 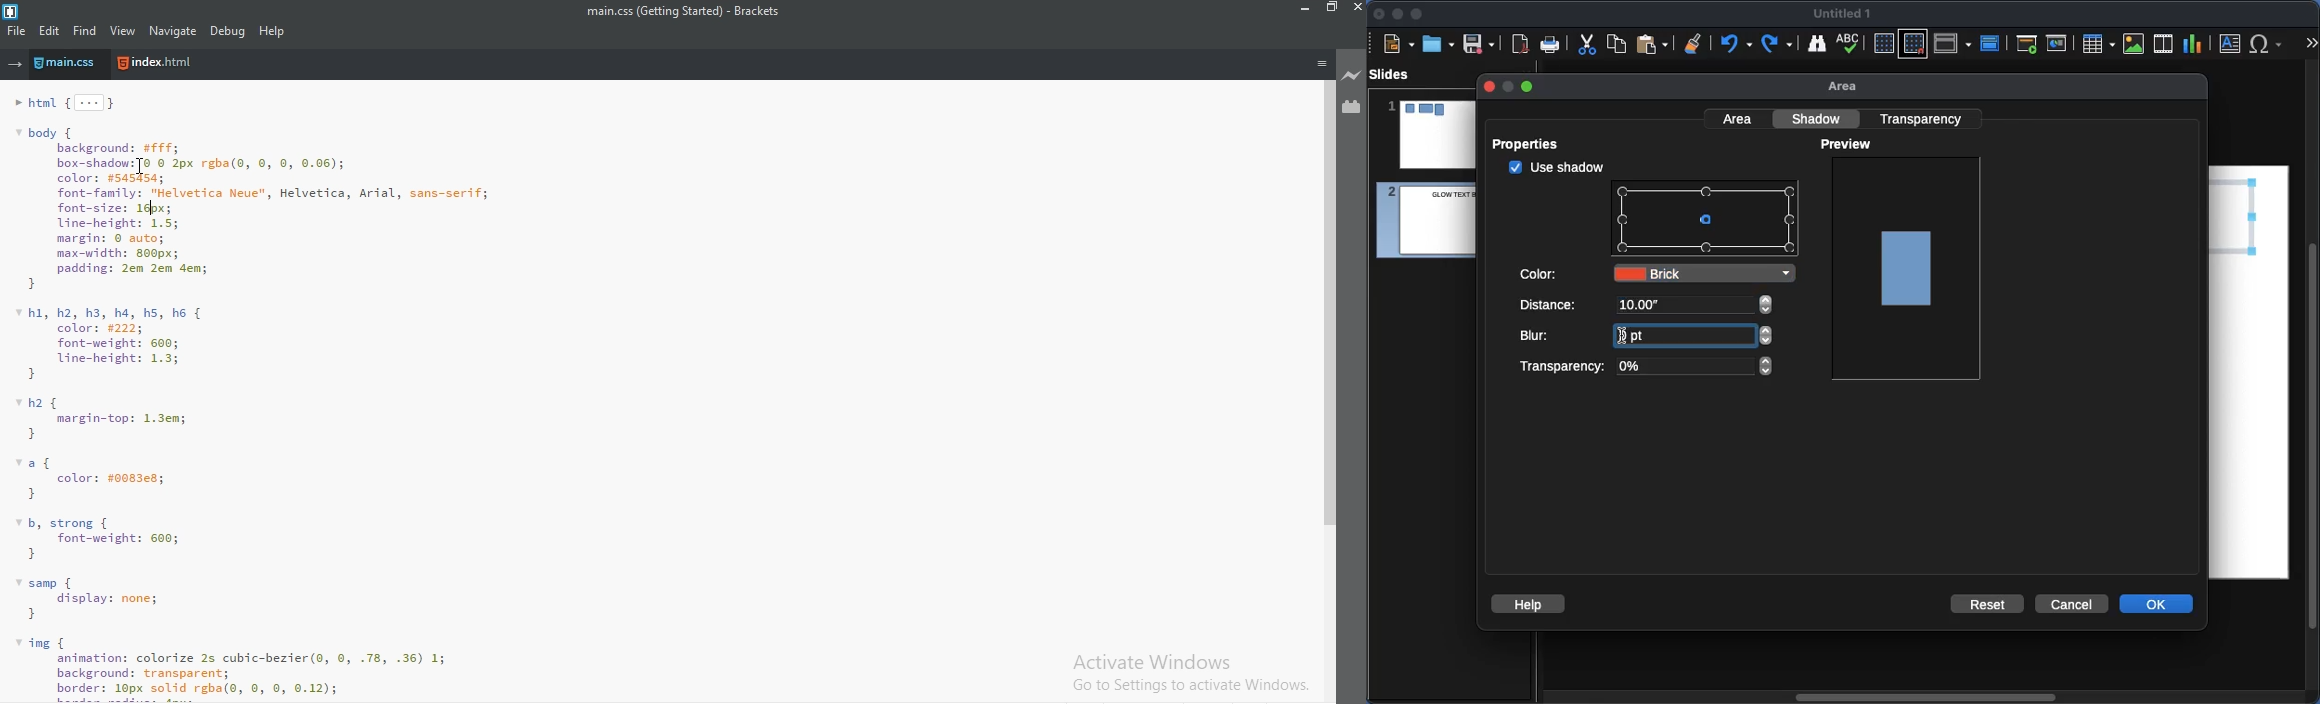 What do you see at coordinates (1739, 118) in the screenshot?
I see `Area` at bounding box center [1739, 118].